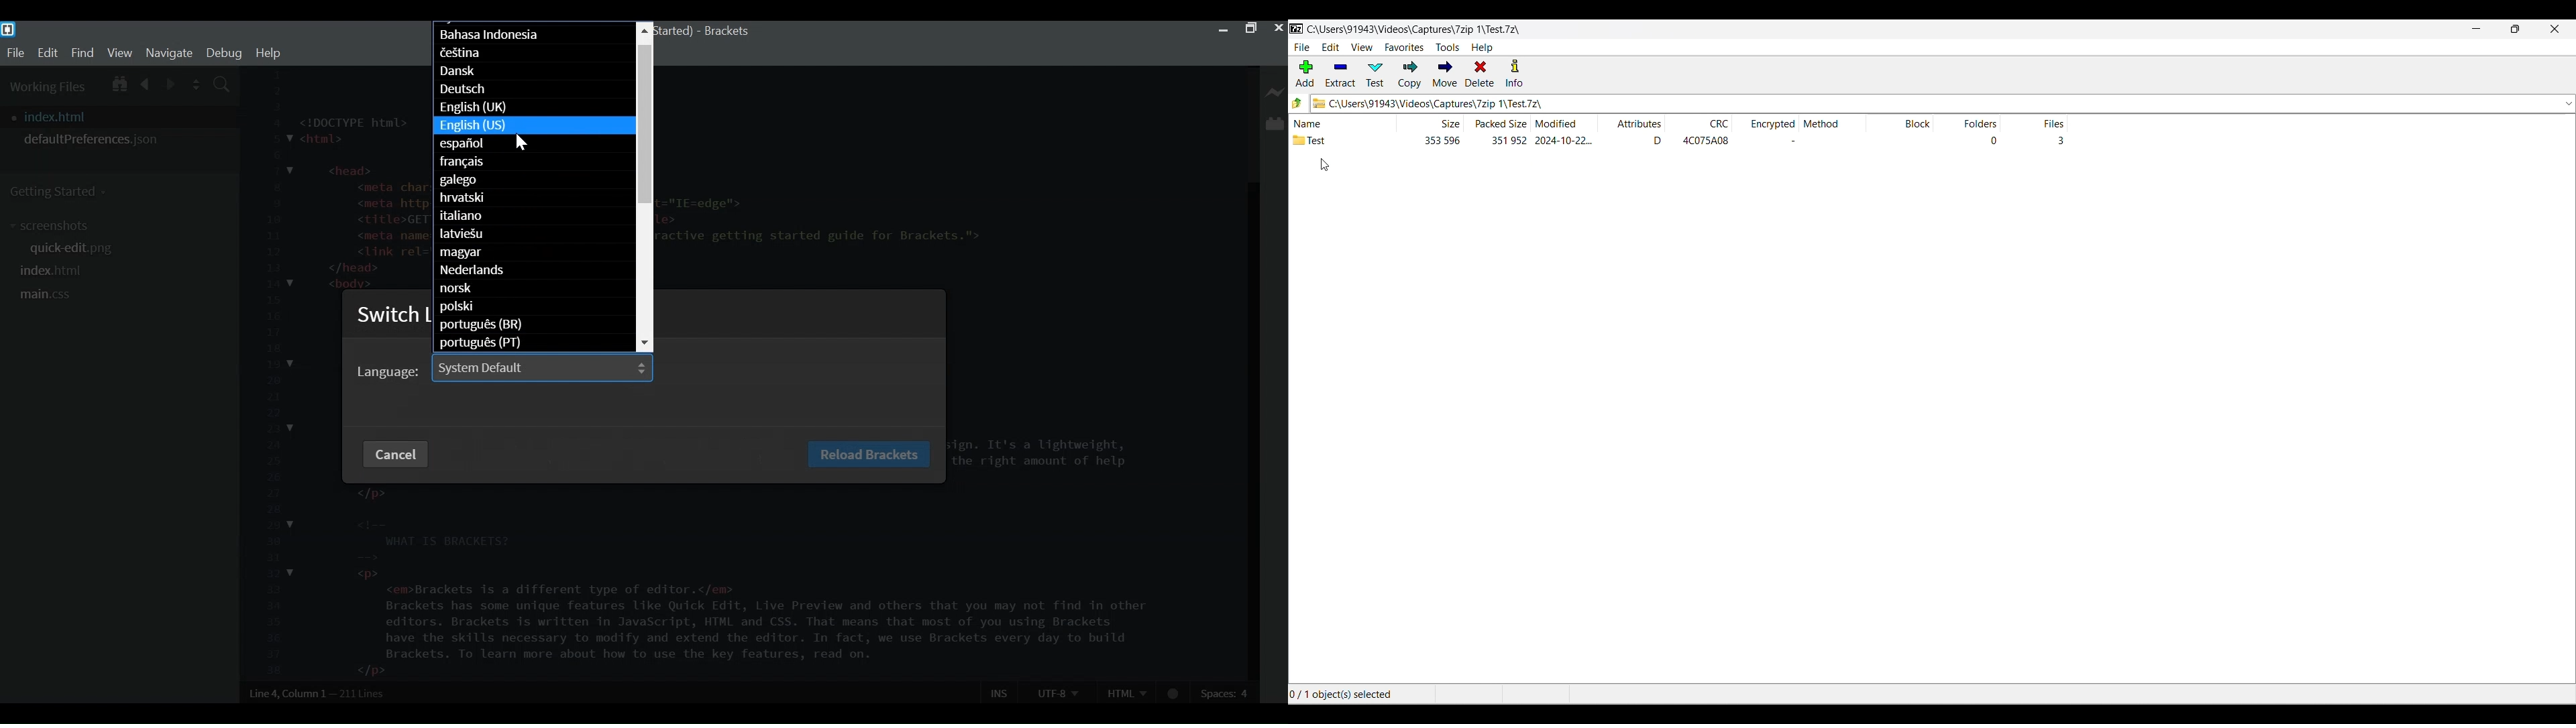 The width and height of the screenshot is (2576, 728). Describe the element at coordinates (1768, 123) in the screenshot. I see `Encrypted column` at that location.